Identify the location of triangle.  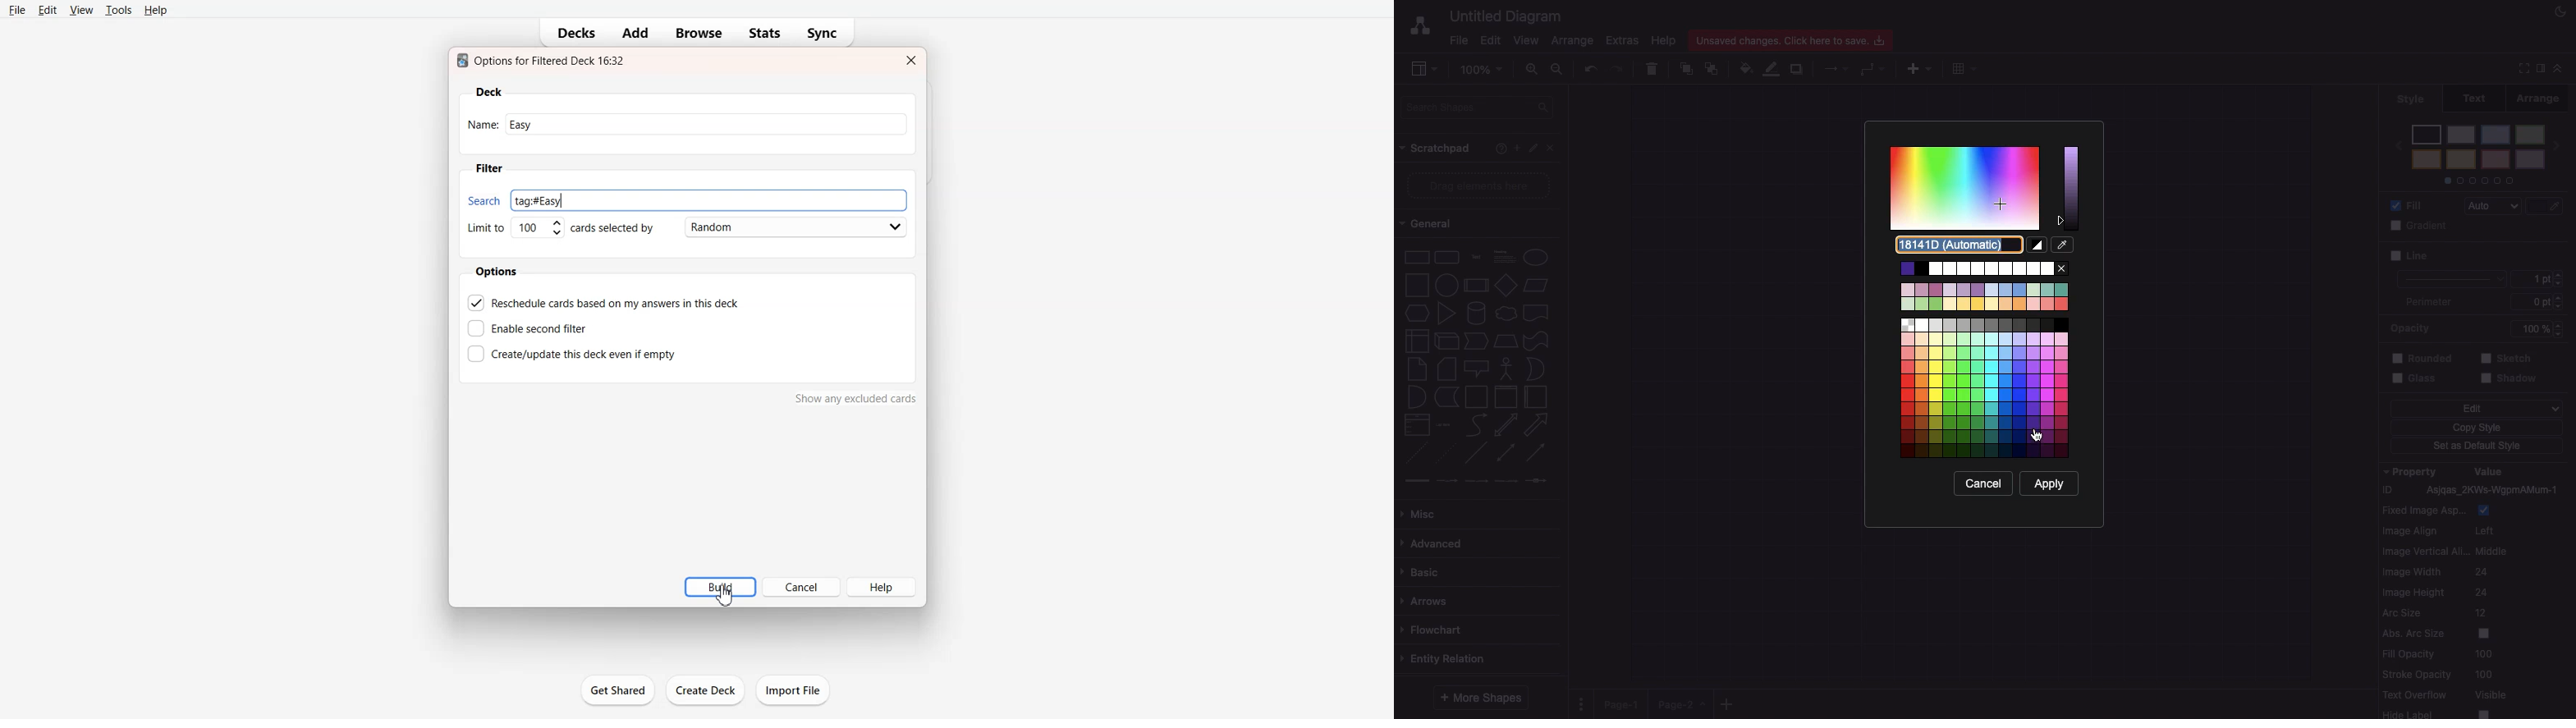
(1446, 314).